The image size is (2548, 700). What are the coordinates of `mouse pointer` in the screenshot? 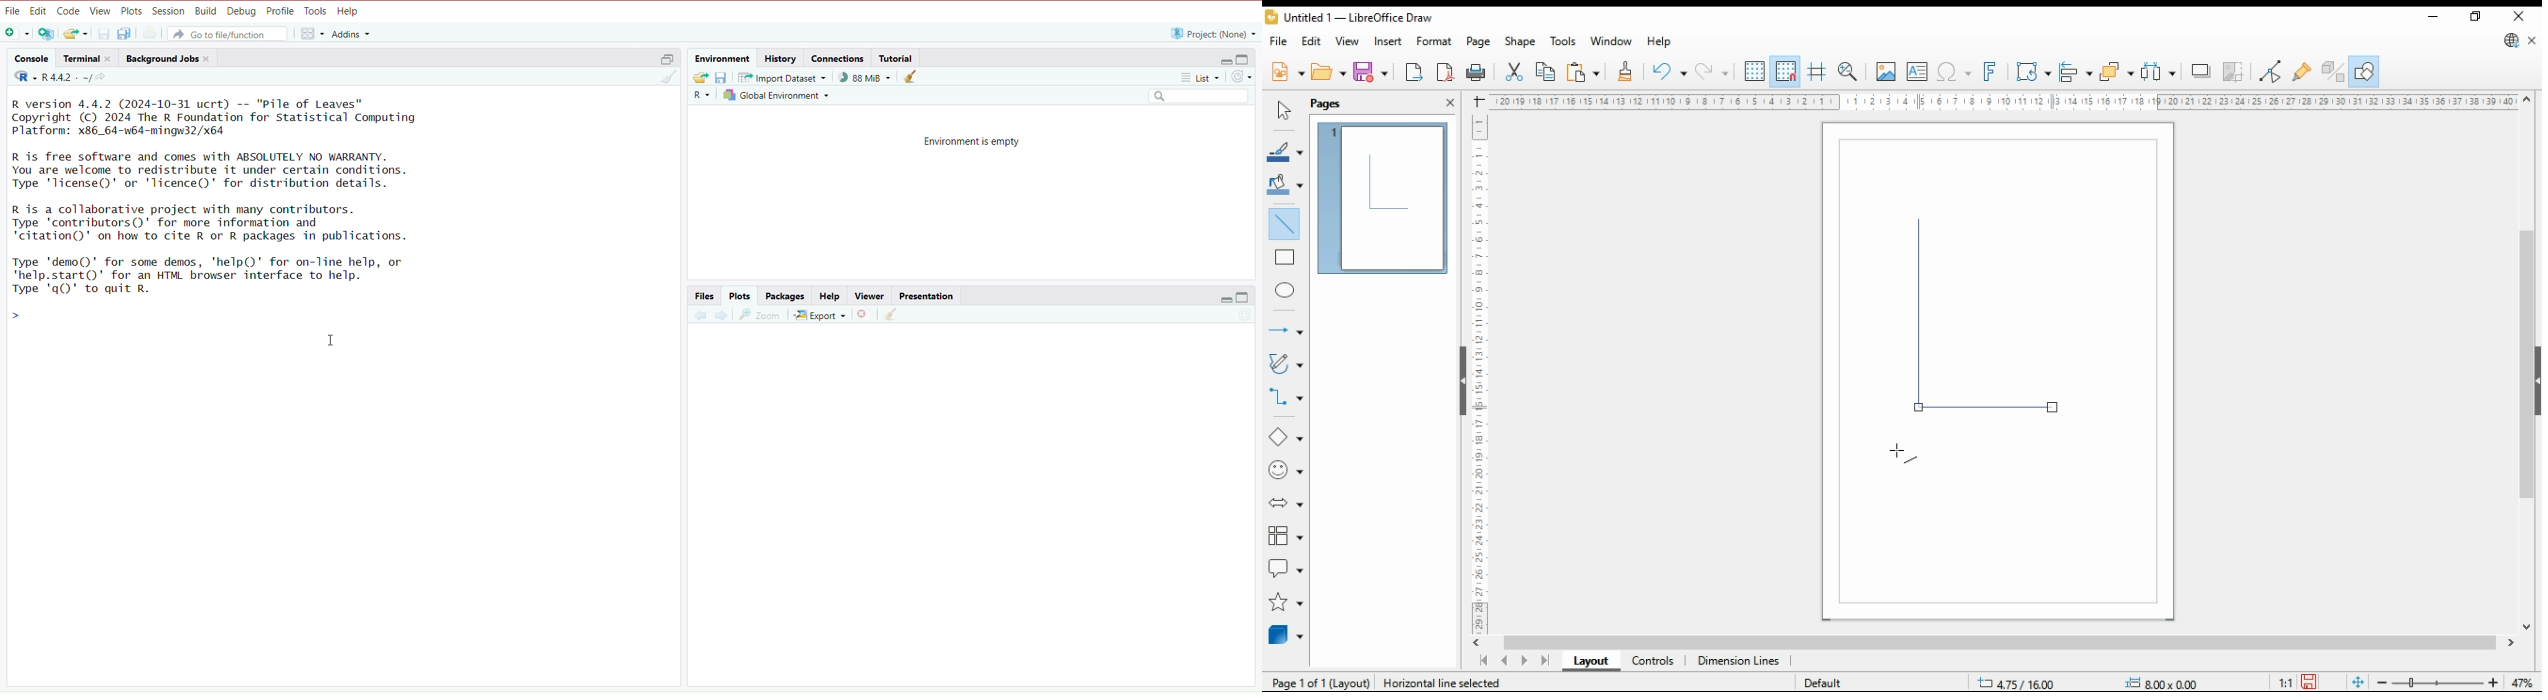 It's located at (1910, 454).